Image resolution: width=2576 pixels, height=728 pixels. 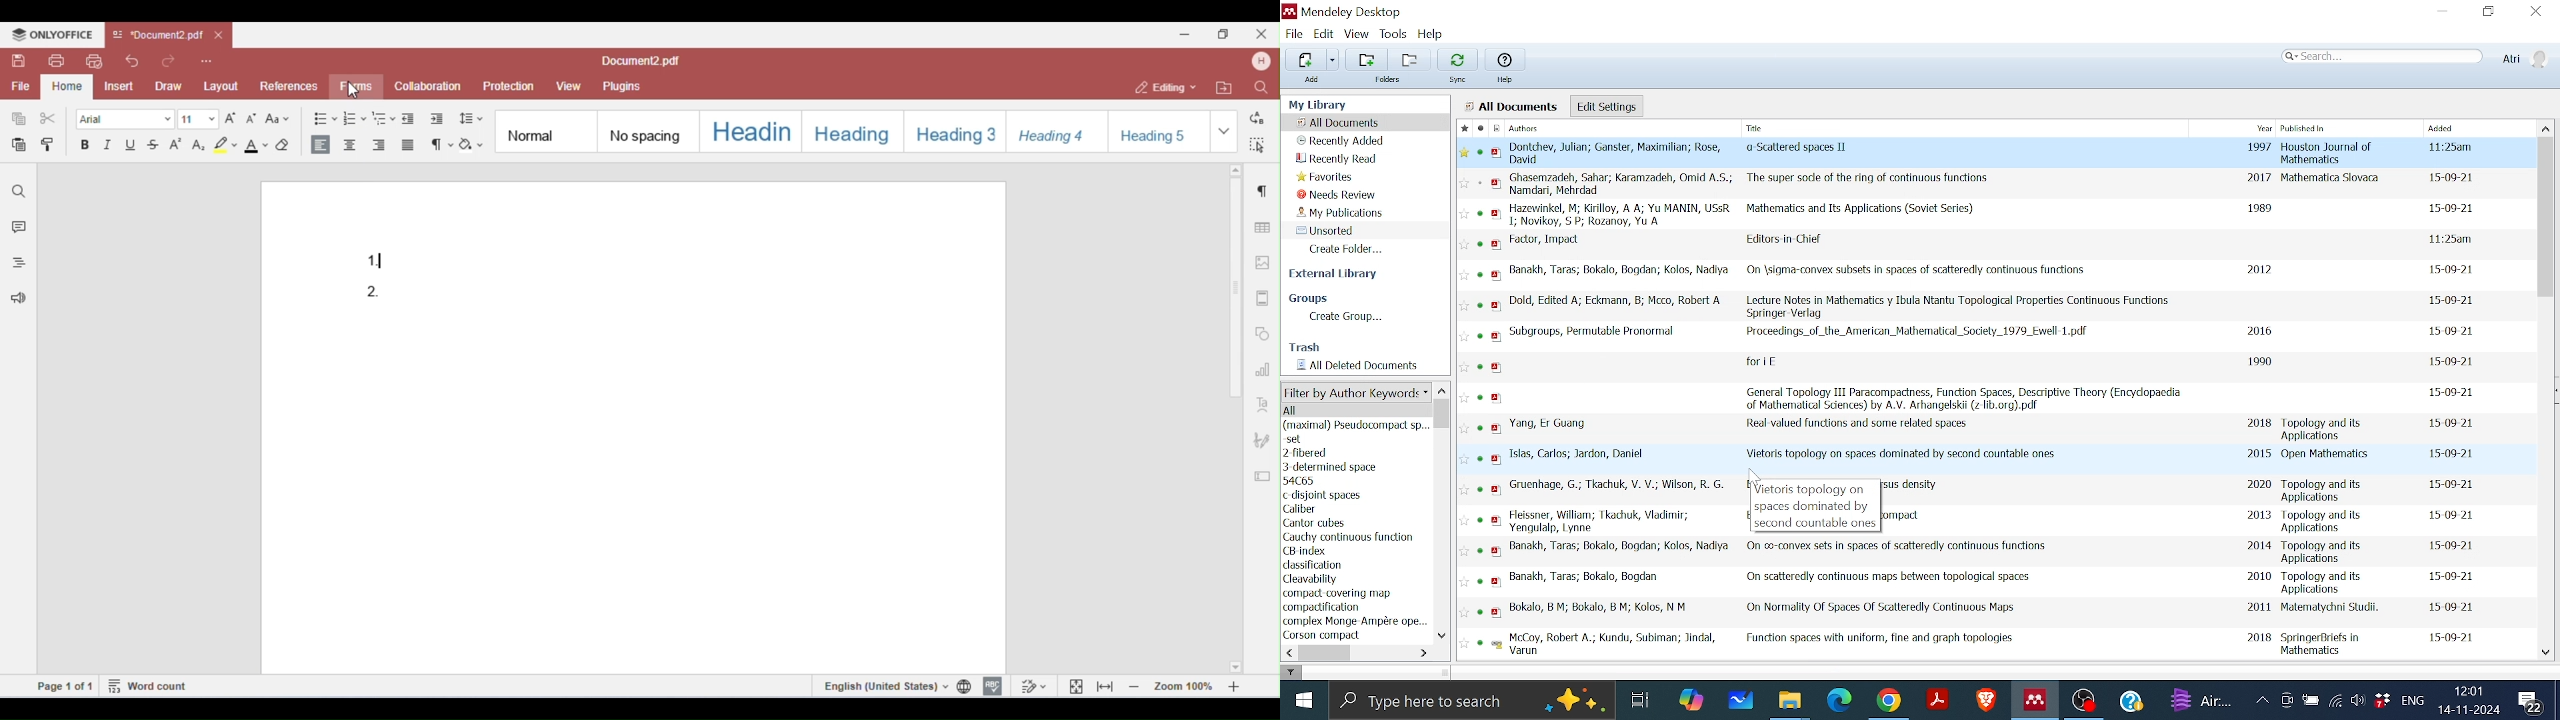 I want to click on Keyword, so click(x=1332, y=468).